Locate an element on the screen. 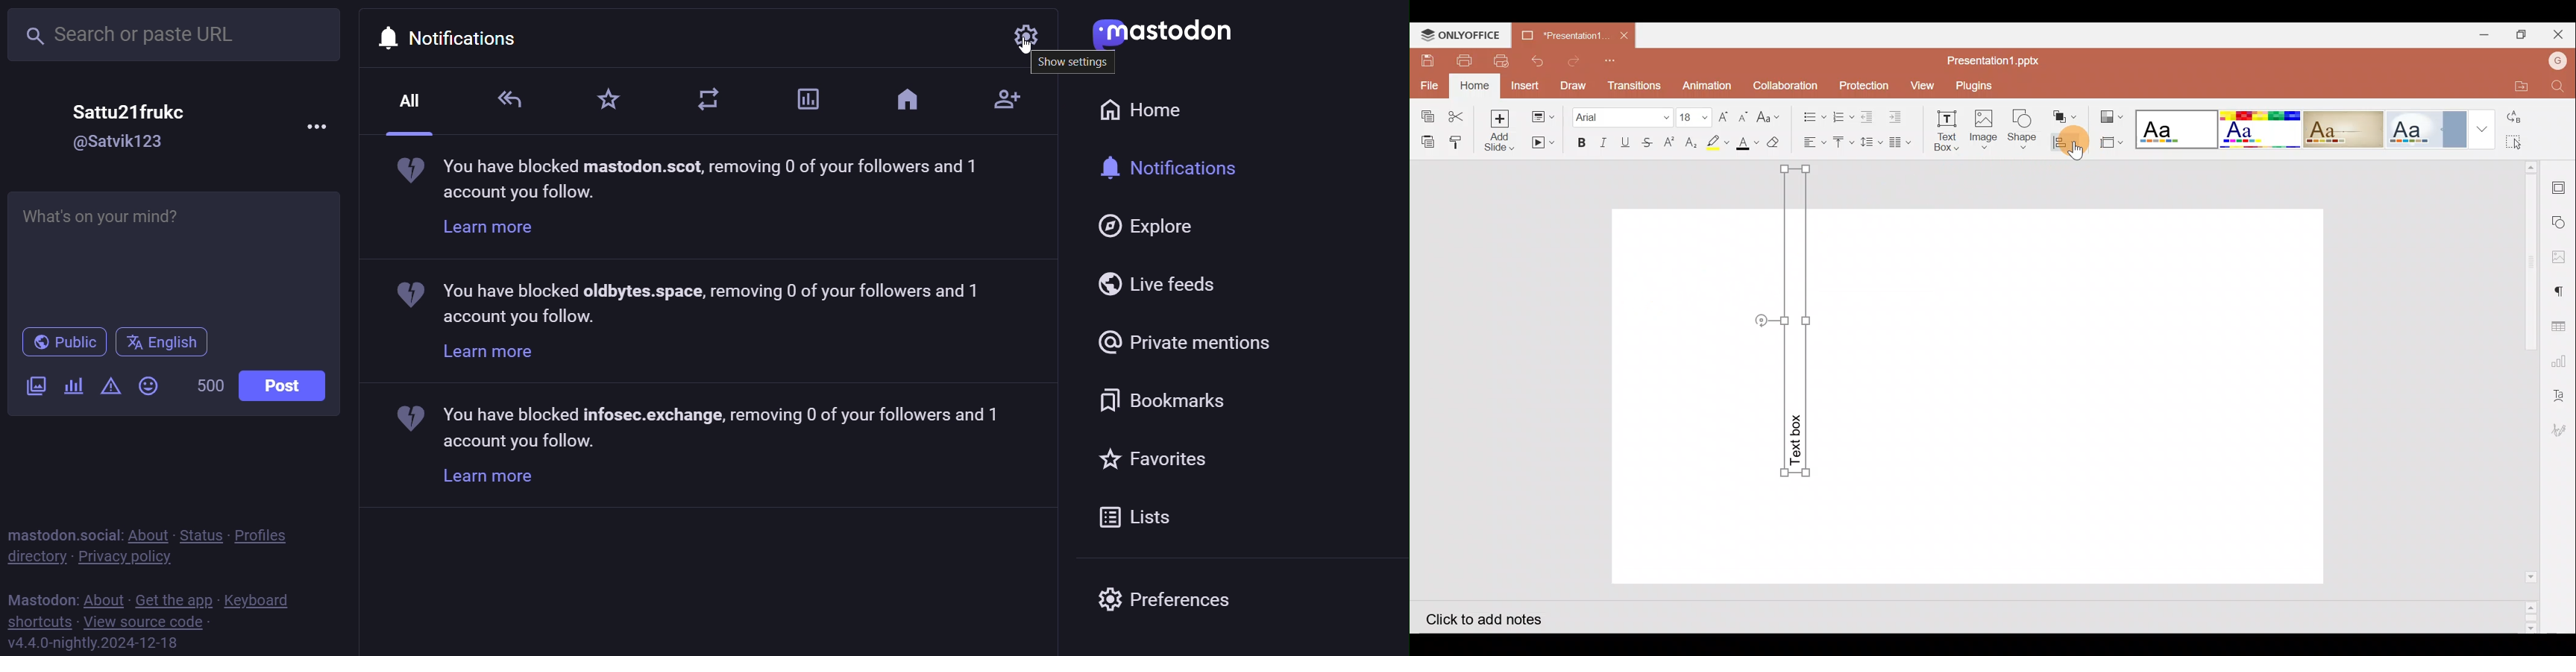 Image resolution: width=2576 pixels, height=672 pixels. Text Art settings is located at coordinates (2561, 394).